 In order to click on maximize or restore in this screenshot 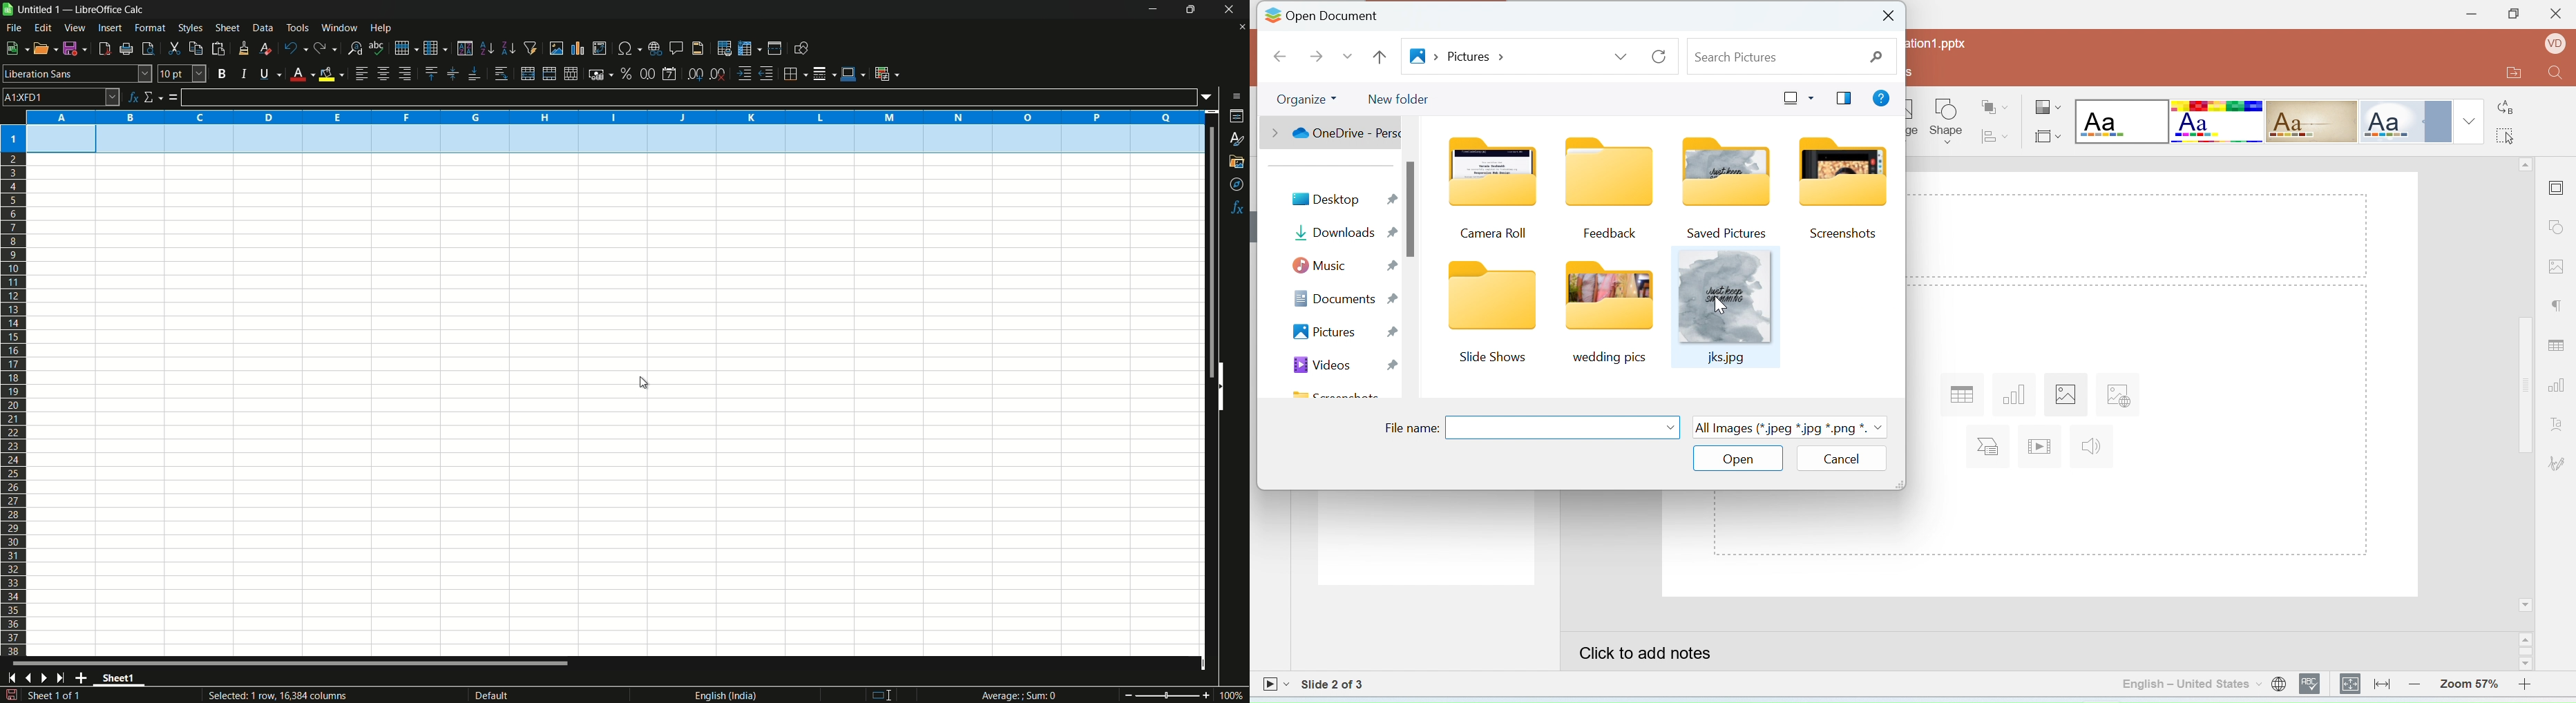, I will do `click(1191, 10)`.